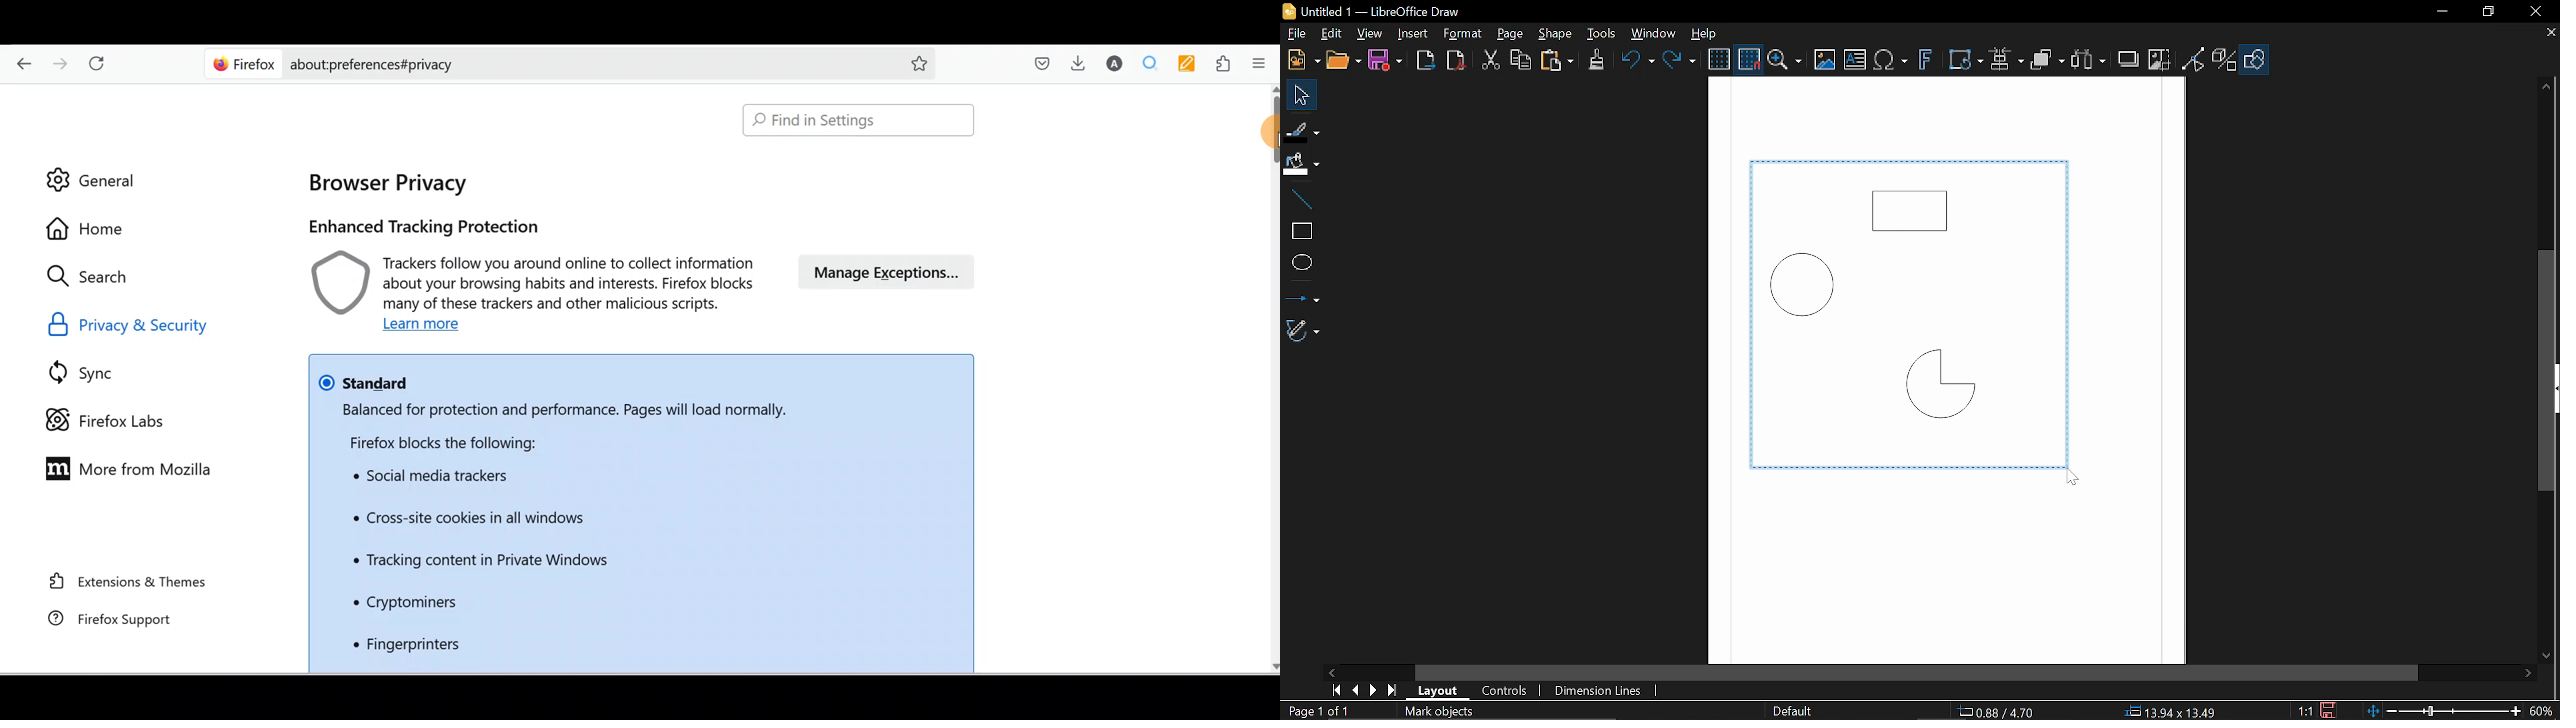 Image resolution: width=2576 pixels, height=728 pixels. What do you see at coordinates (396, 644) in the screenshot?
I see `« Fingerprinters` at bounding box center [396, 644].